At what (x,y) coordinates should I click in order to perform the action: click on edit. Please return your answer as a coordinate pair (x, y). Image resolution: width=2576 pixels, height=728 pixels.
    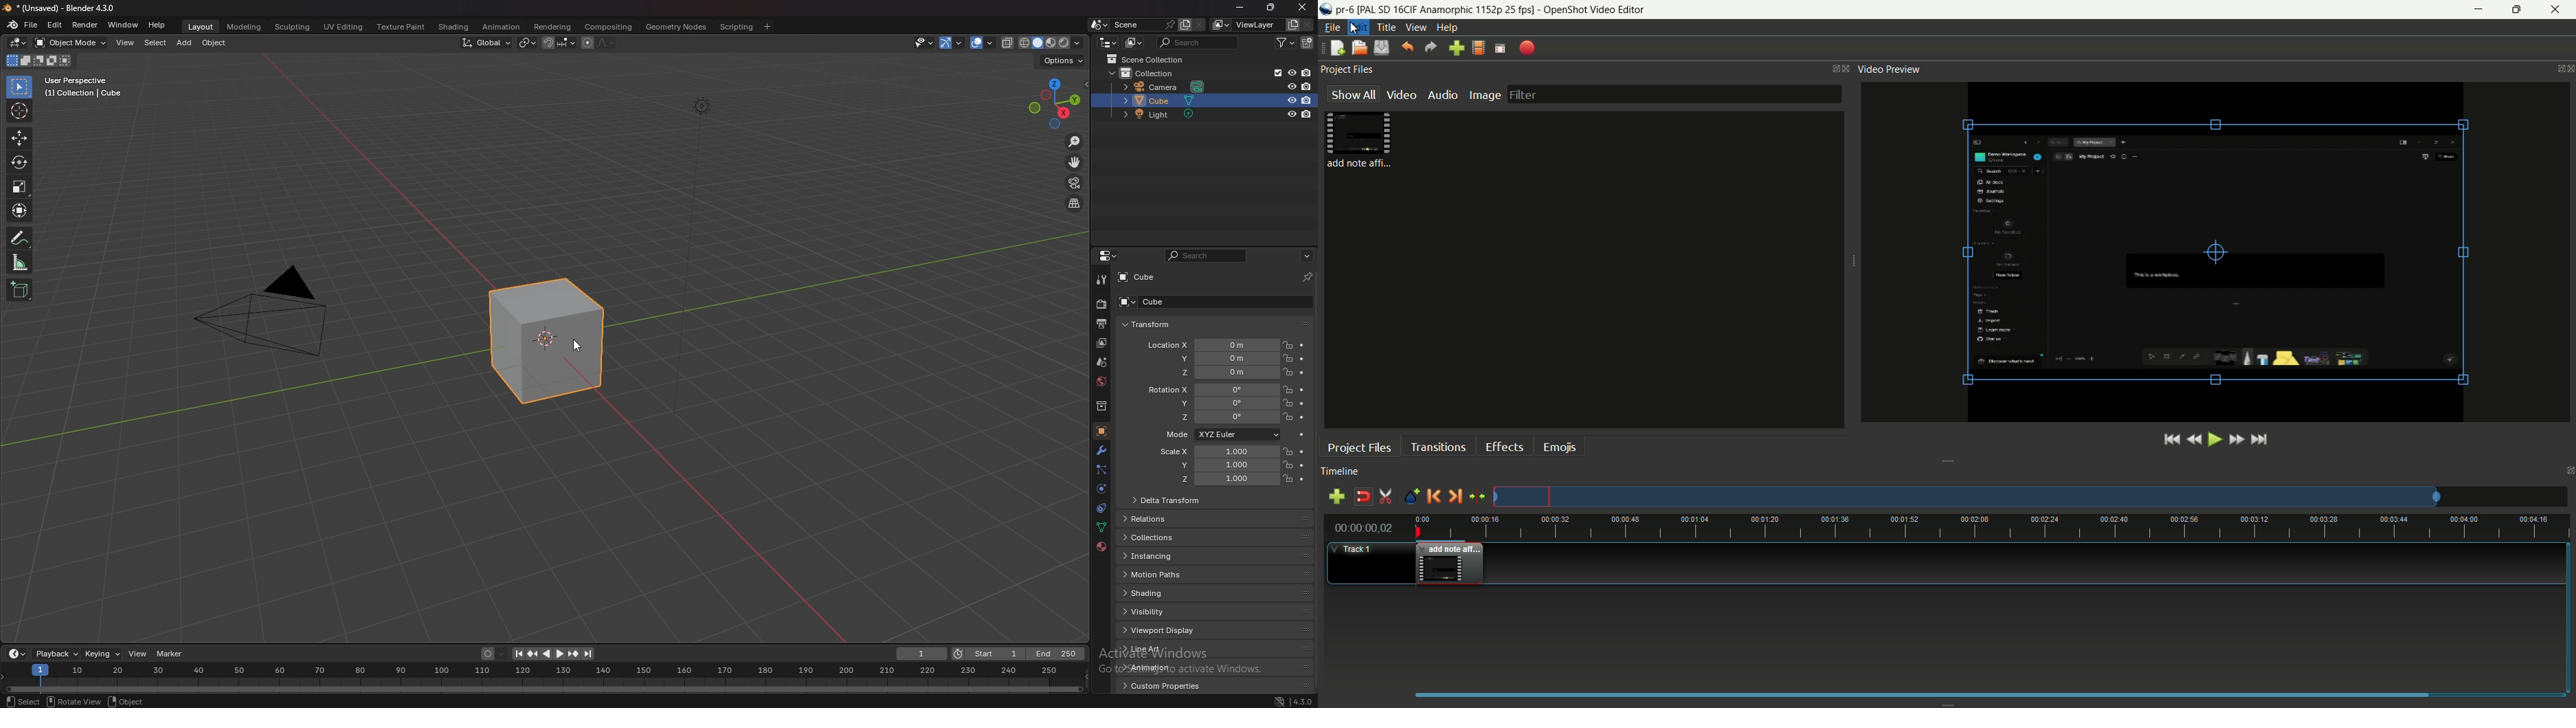
    Looking at the image, I should click on (55, 25).